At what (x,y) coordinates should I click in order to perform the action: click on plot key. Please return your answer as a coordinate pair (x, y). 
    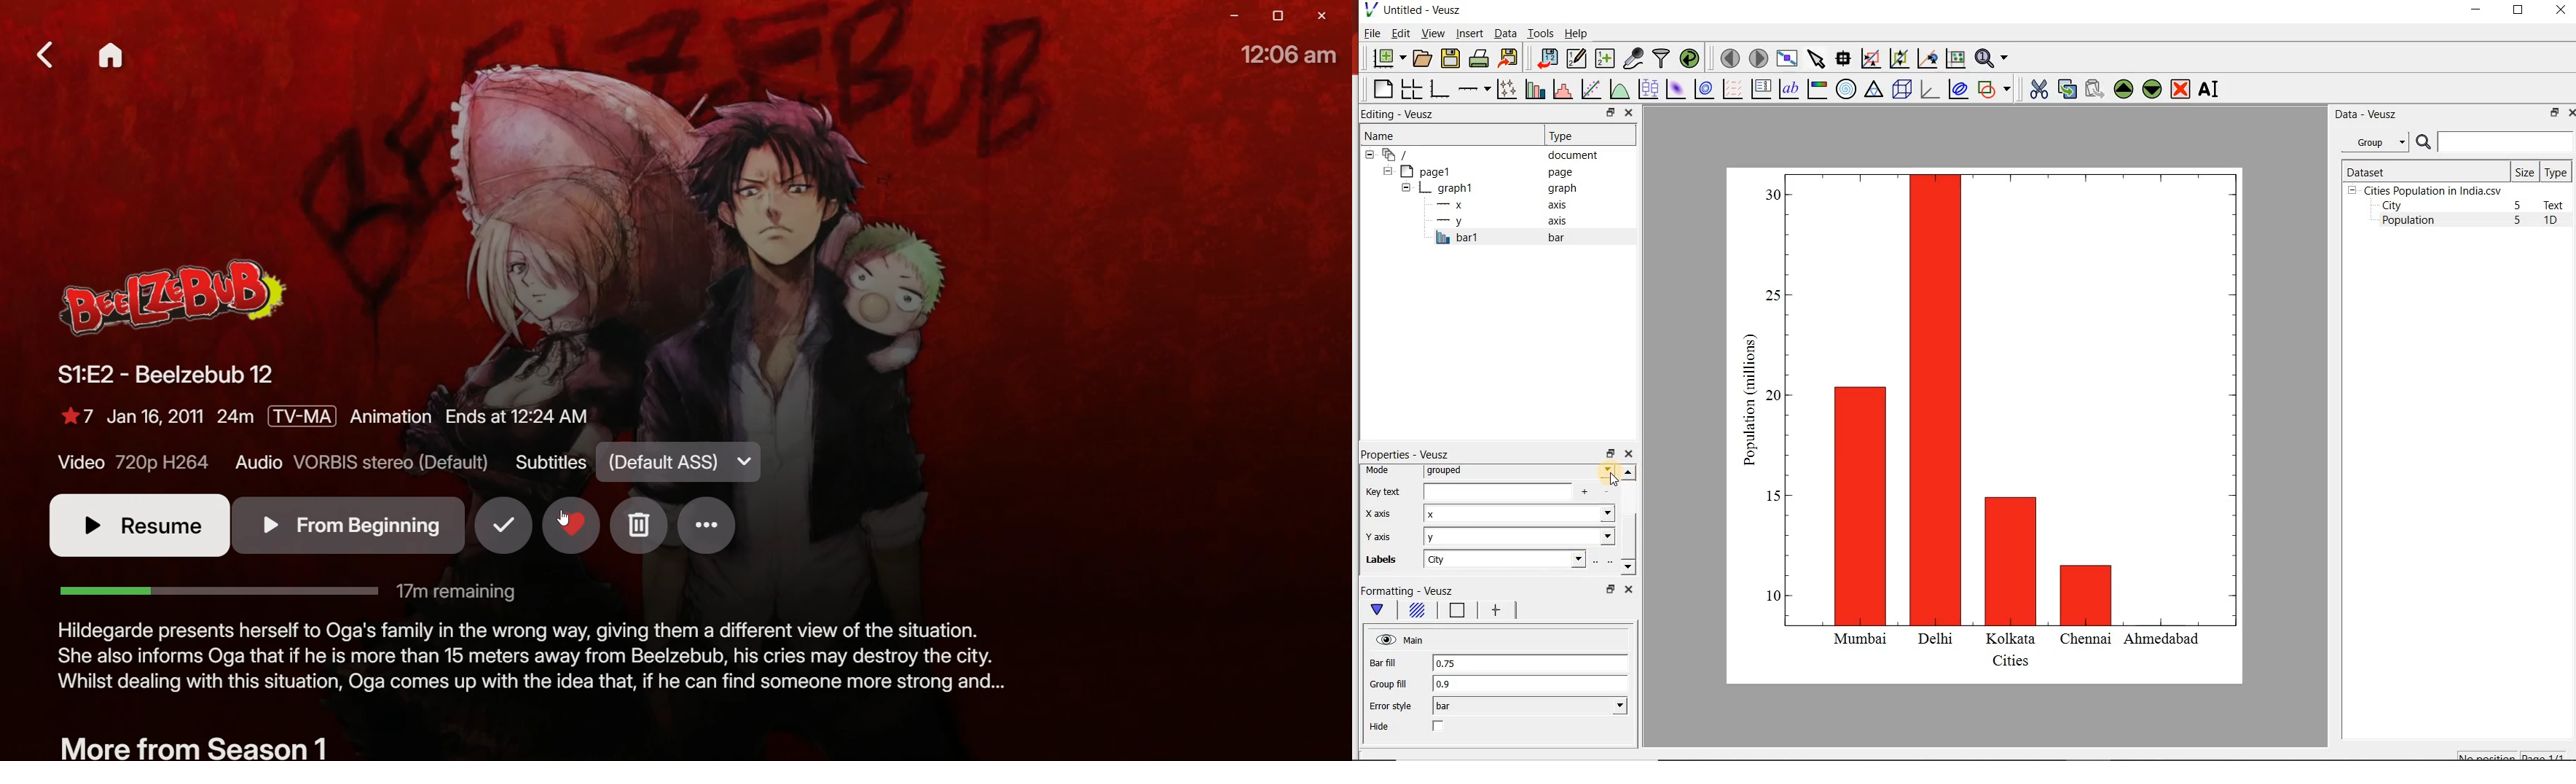
    Looking at the image, I should click on (1760, 89).